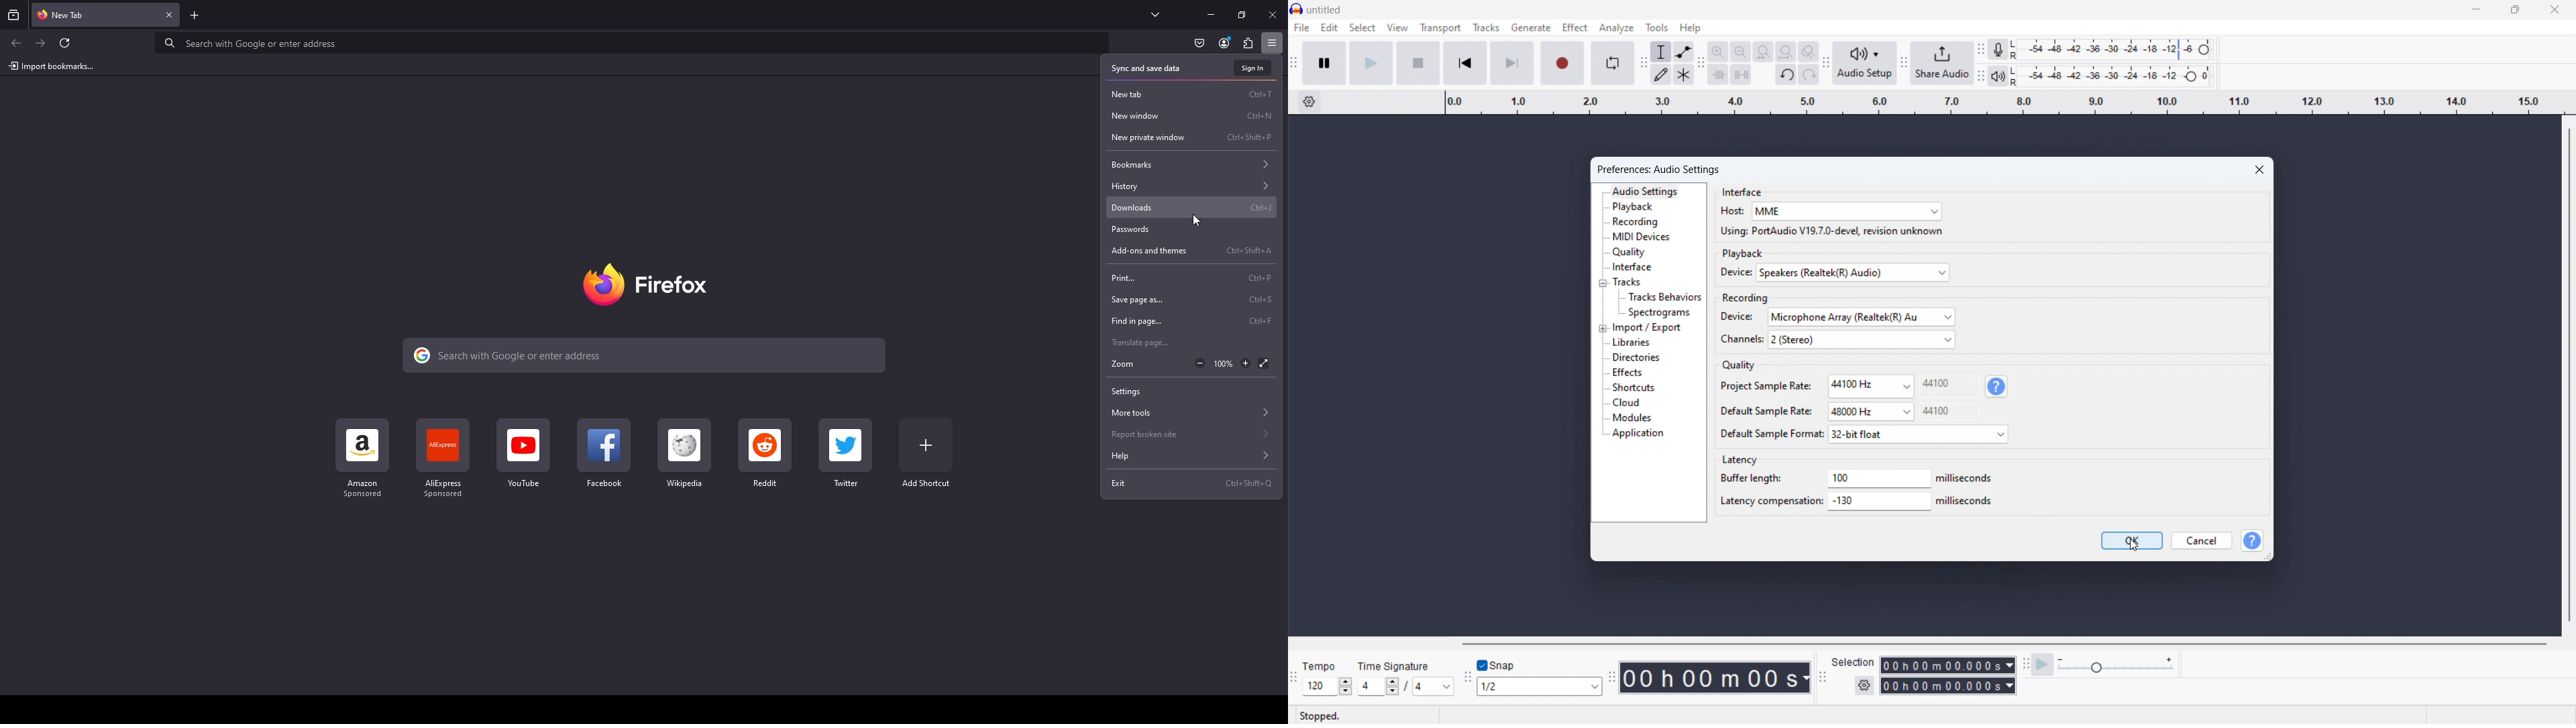 Image resolution: width=2576 pixels, height=728 pixels. Describe the element at coordinates (1765, 385) in the screenshot. I see `Project sample rate ` at that location.